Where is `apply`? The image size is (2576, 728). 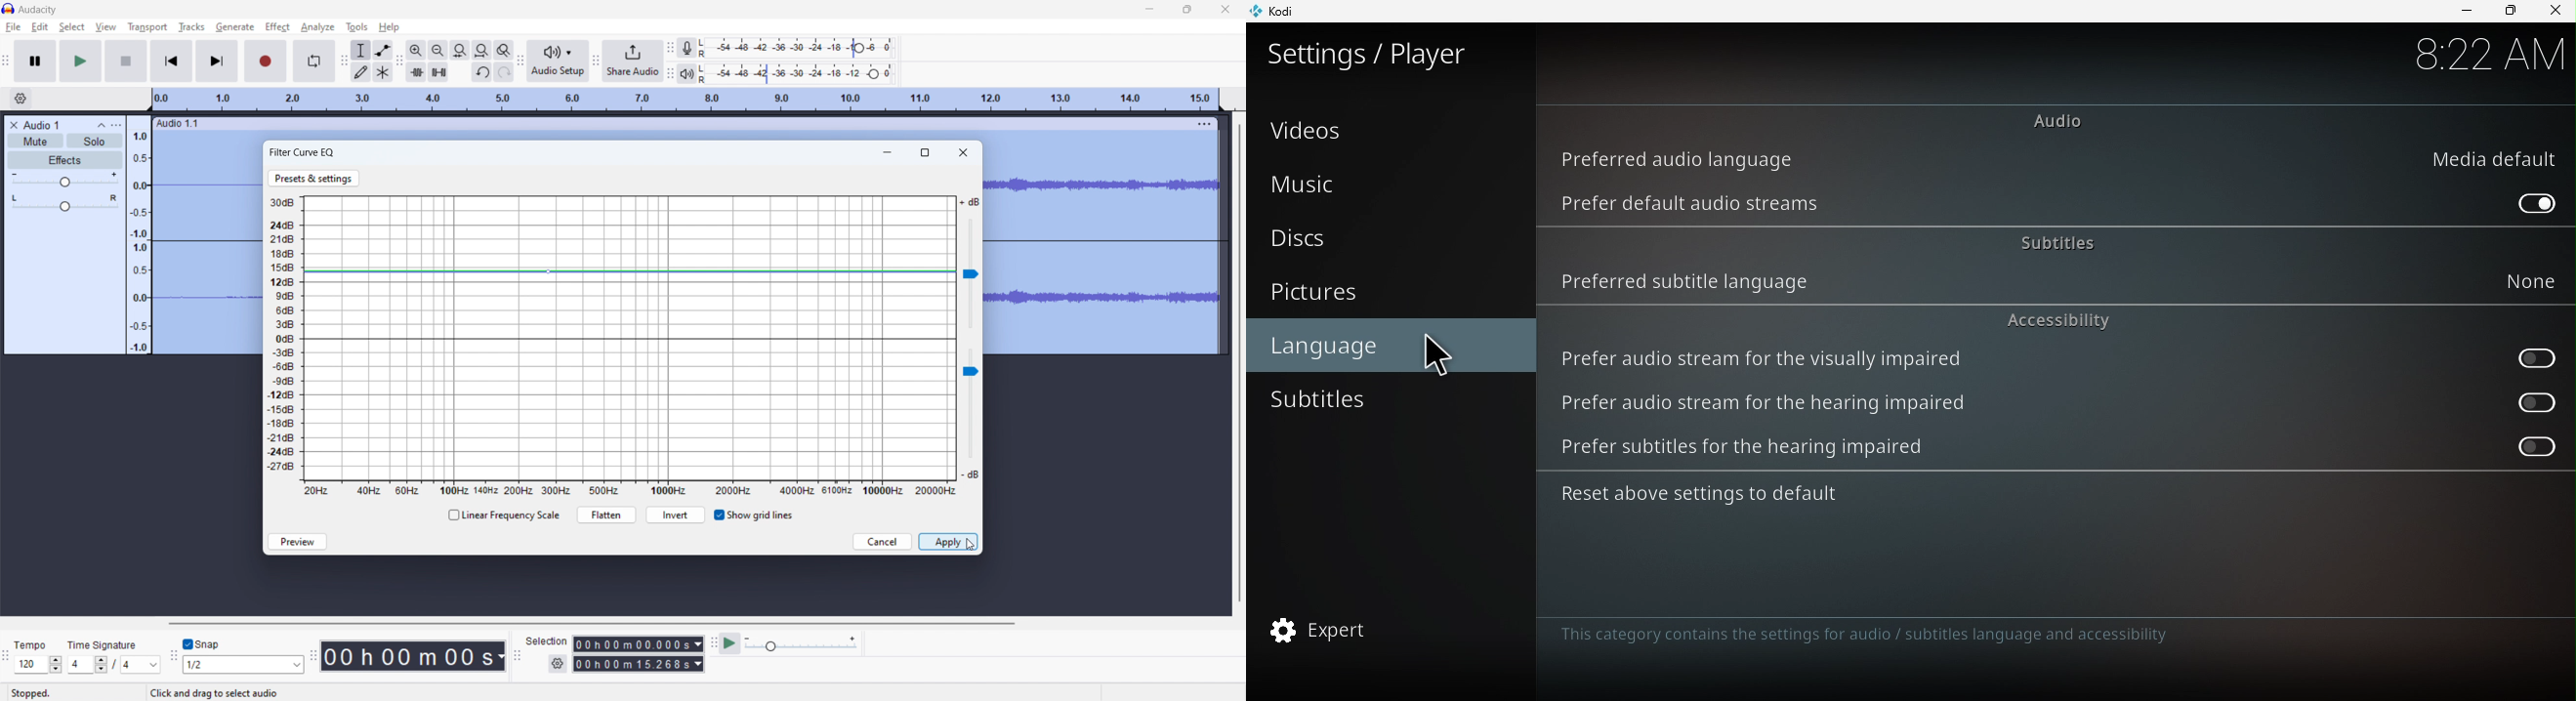
apply is located at coordinates (948, 541).